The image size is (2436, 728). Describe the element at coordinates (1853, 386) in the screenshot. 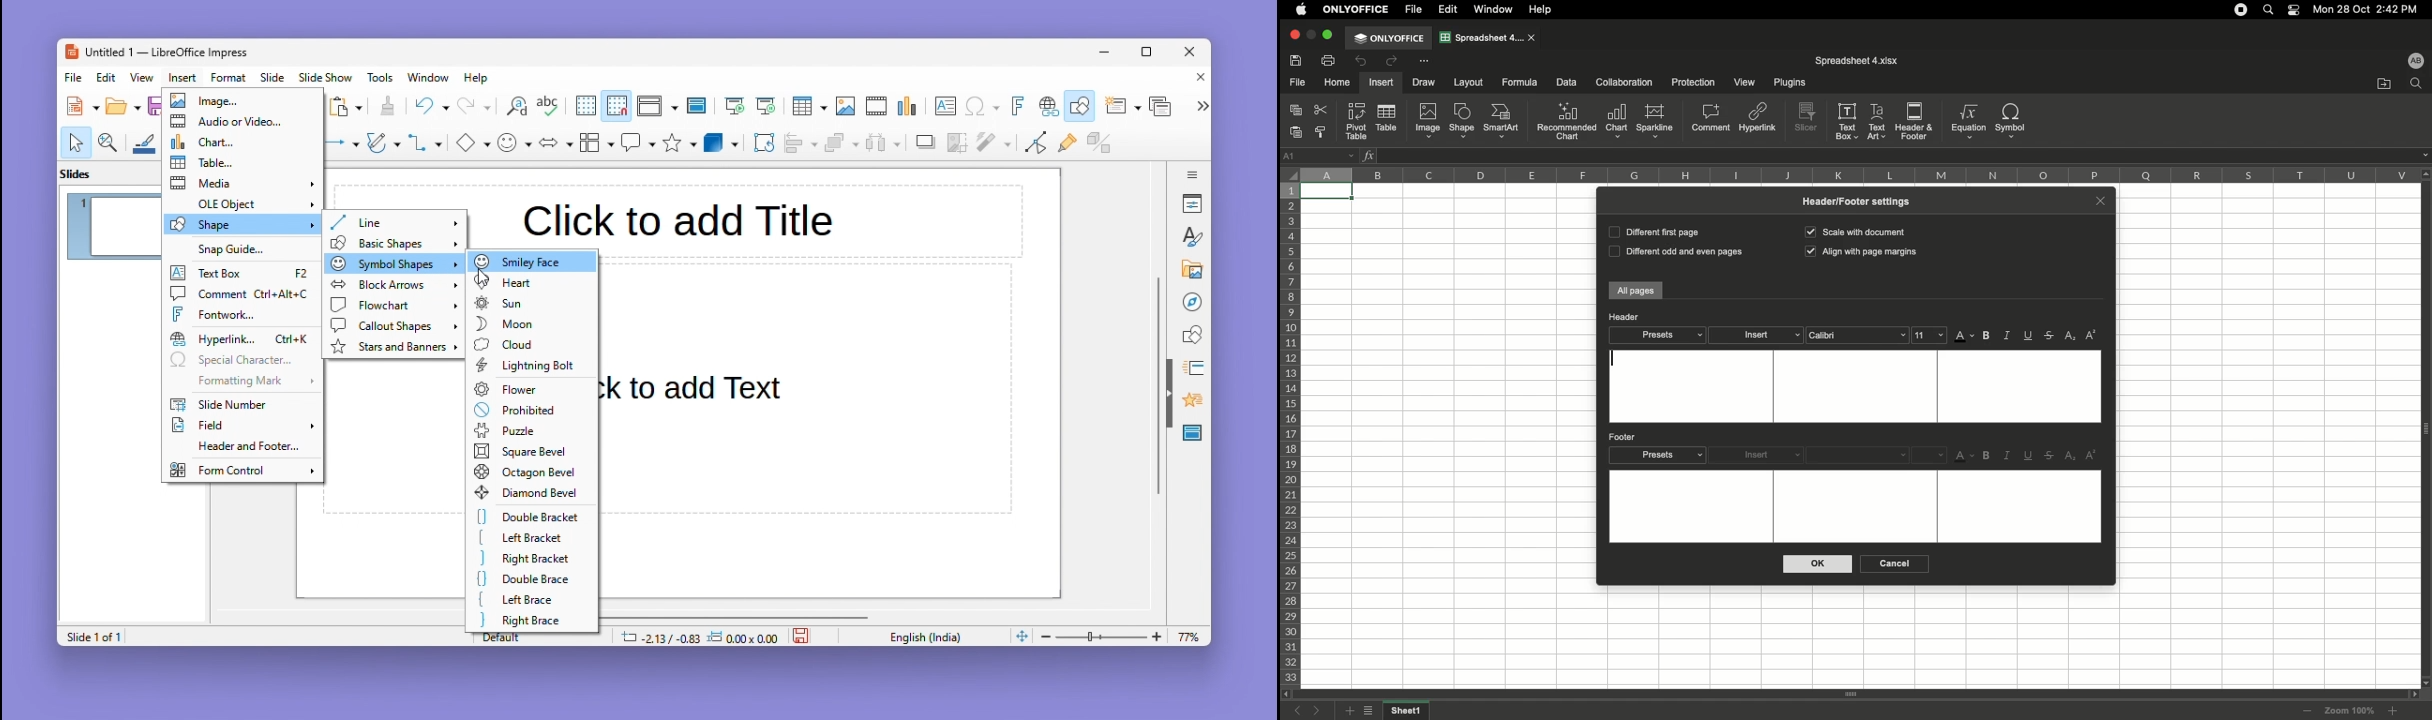

I see `Text box` at that location.